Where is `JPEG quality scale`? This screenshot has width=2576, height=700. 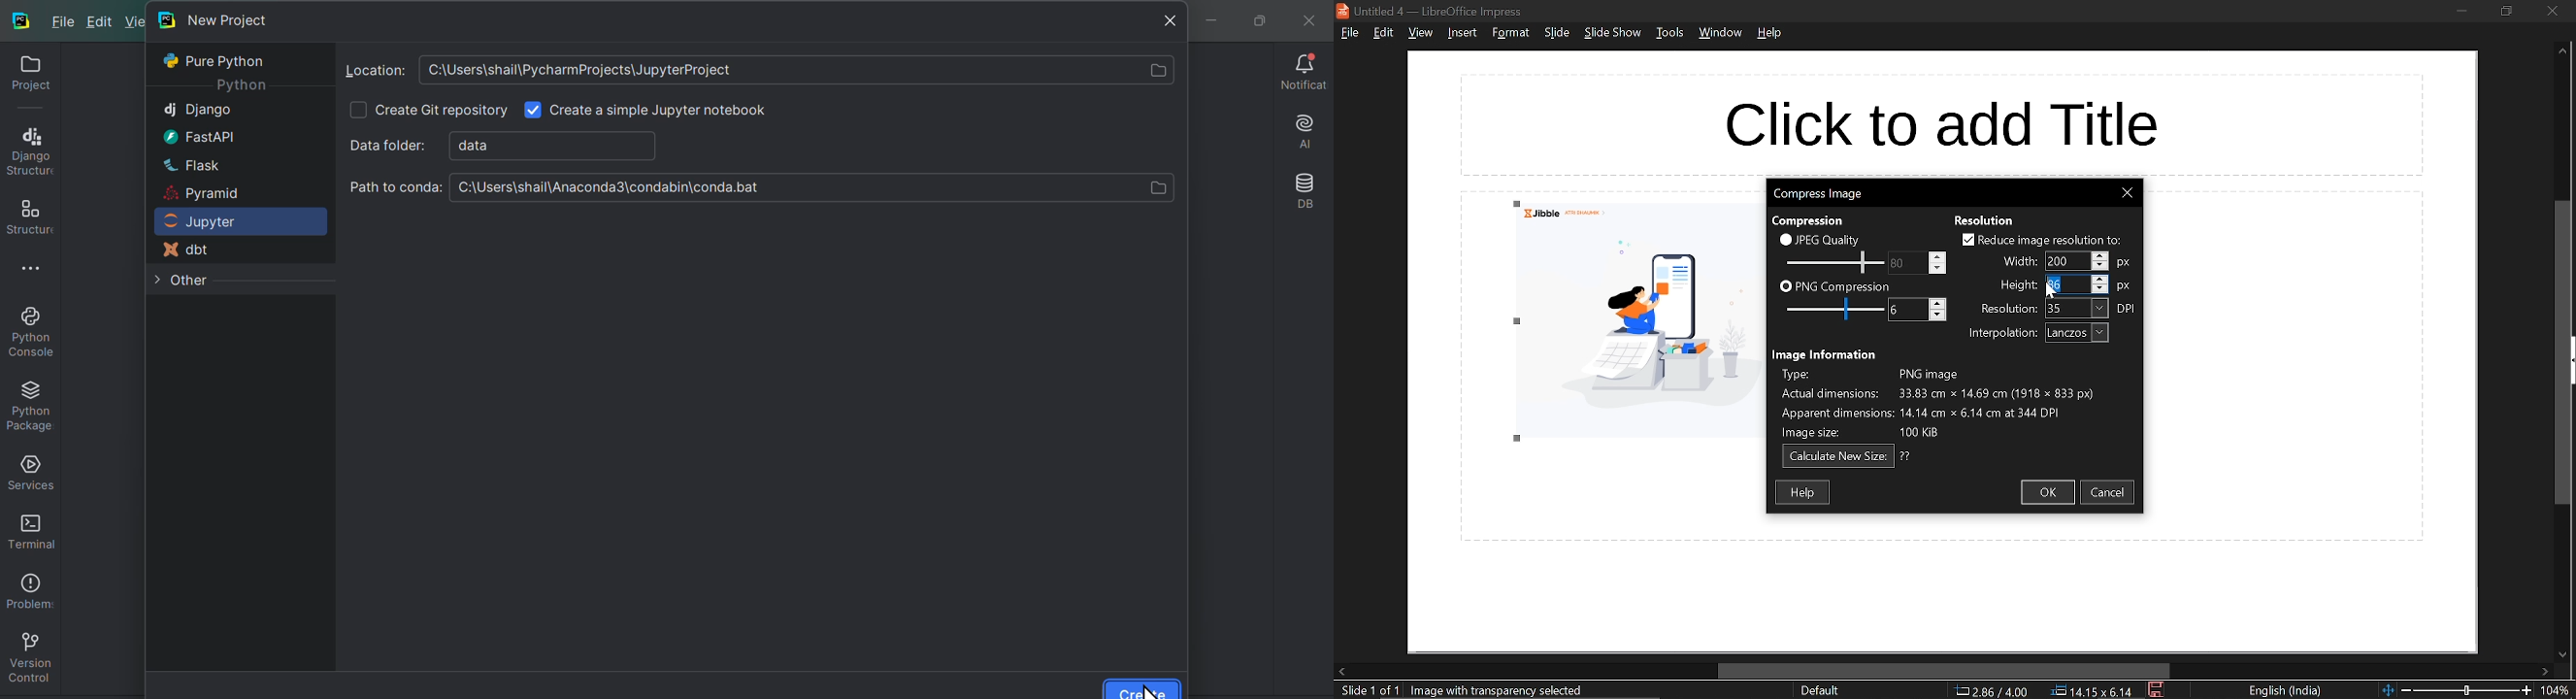 JPEG quality scale is located at coordinates (1837, 311).